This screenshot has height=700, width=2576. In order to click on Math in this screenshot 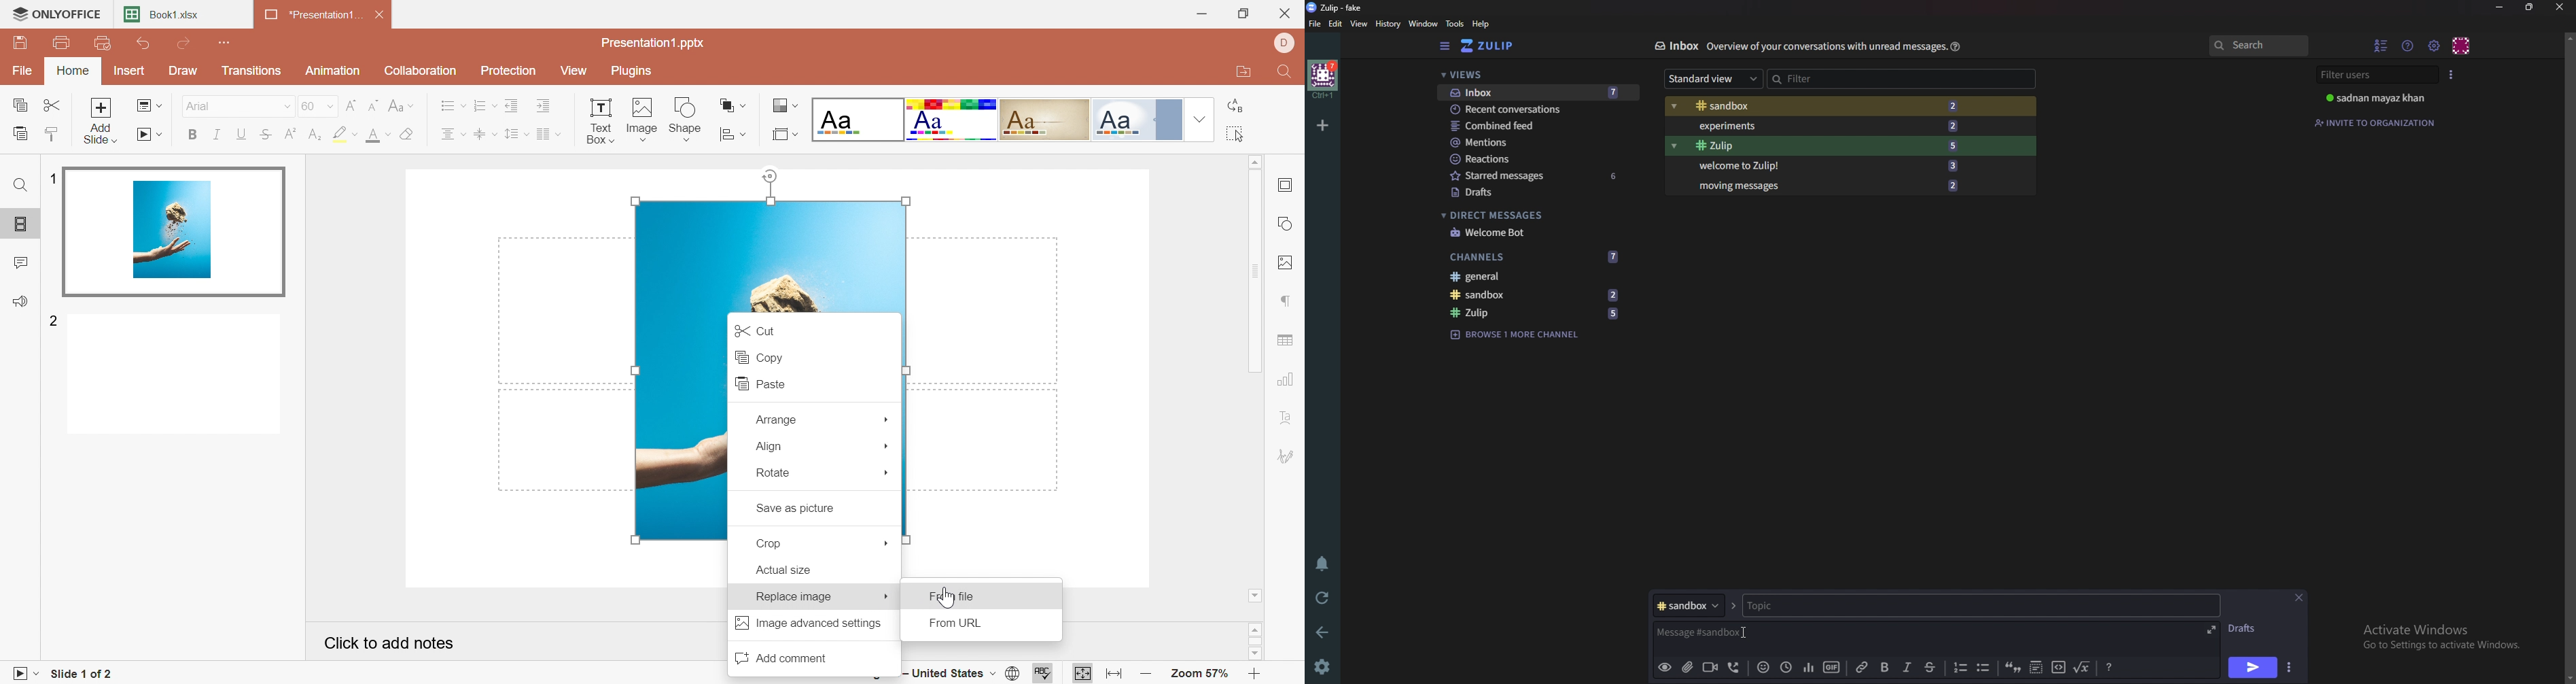, I will do `click(2083, 667)`.